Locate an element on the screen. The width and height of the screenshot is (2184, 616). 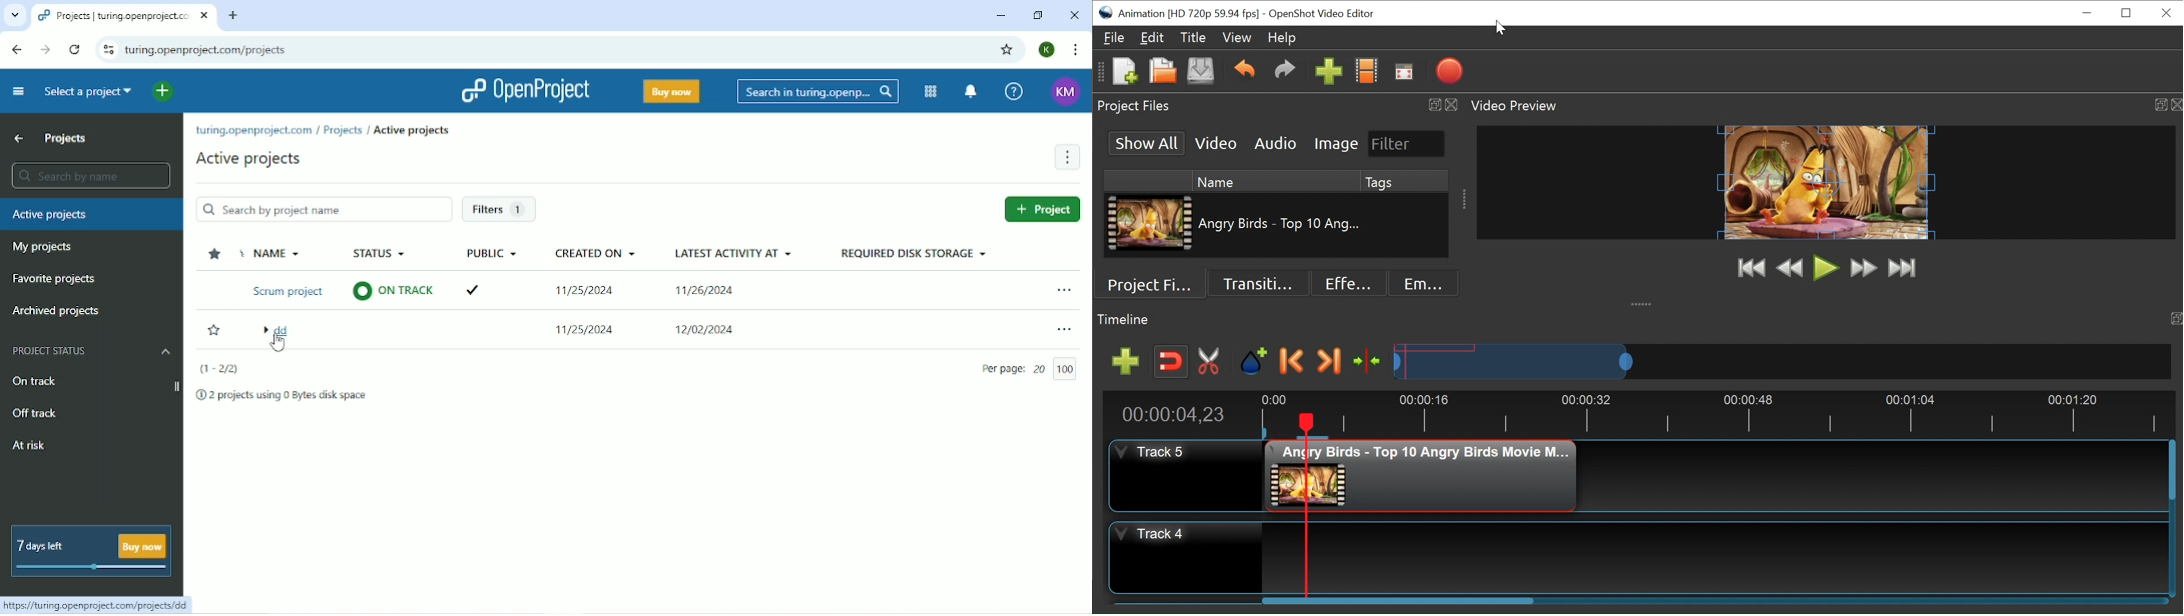
Playhead is located at coordinates (1305, 505).